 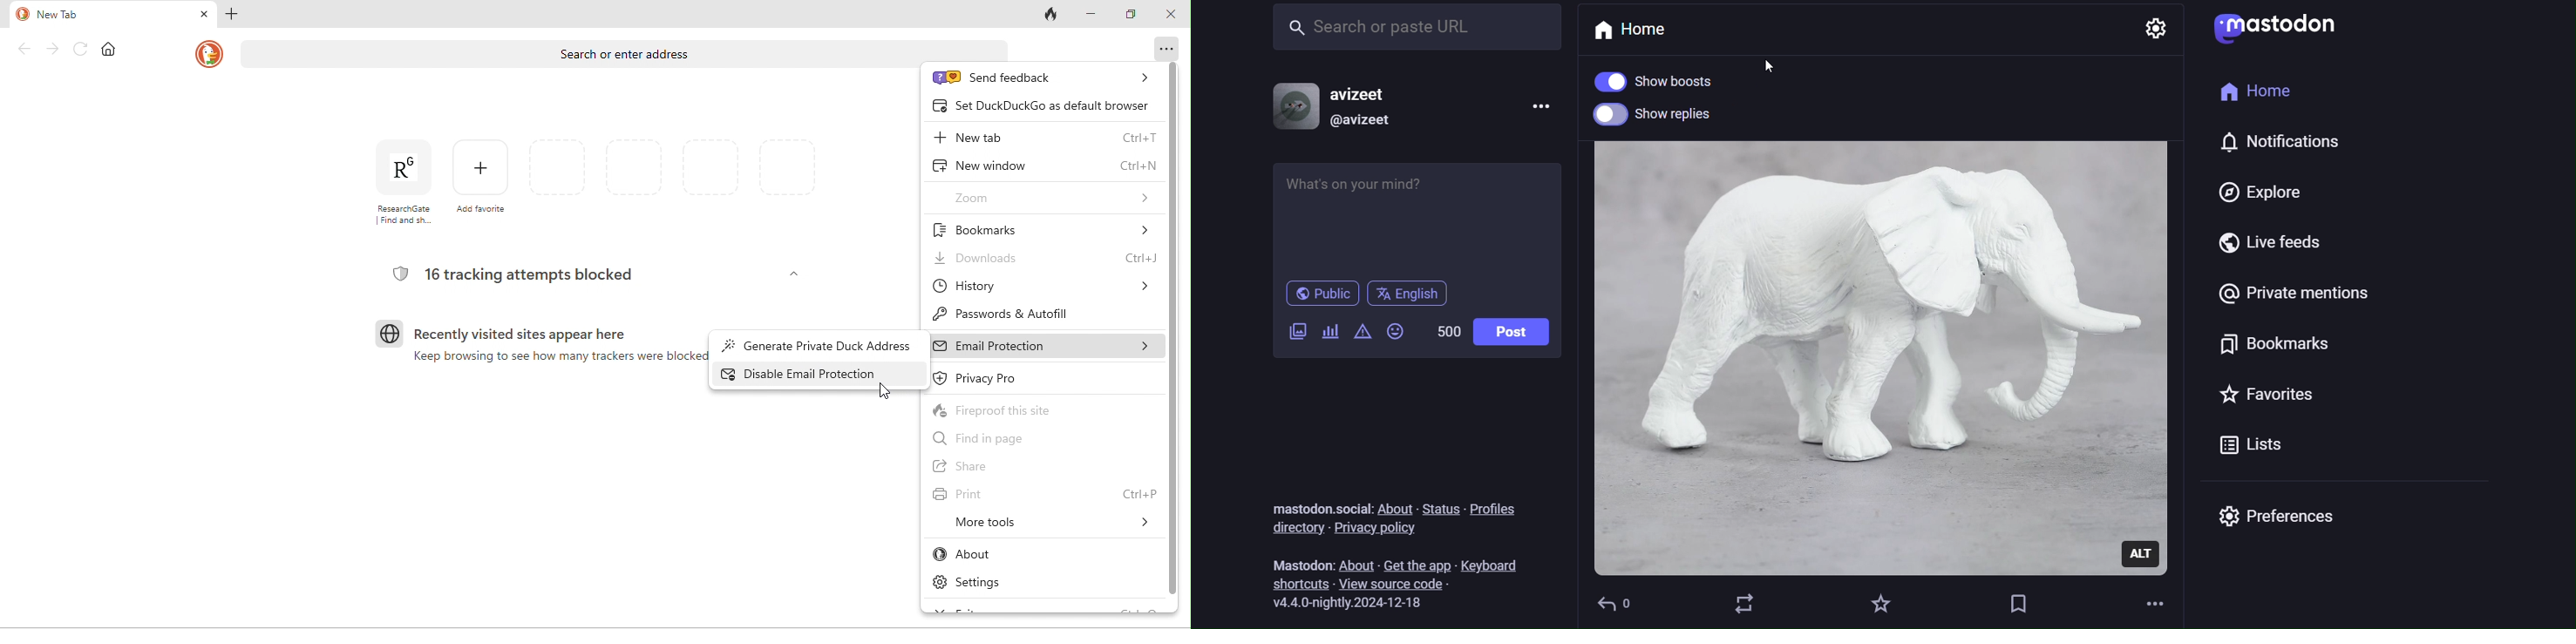 I want to click on live feeds, so click(x=2287, y=247).